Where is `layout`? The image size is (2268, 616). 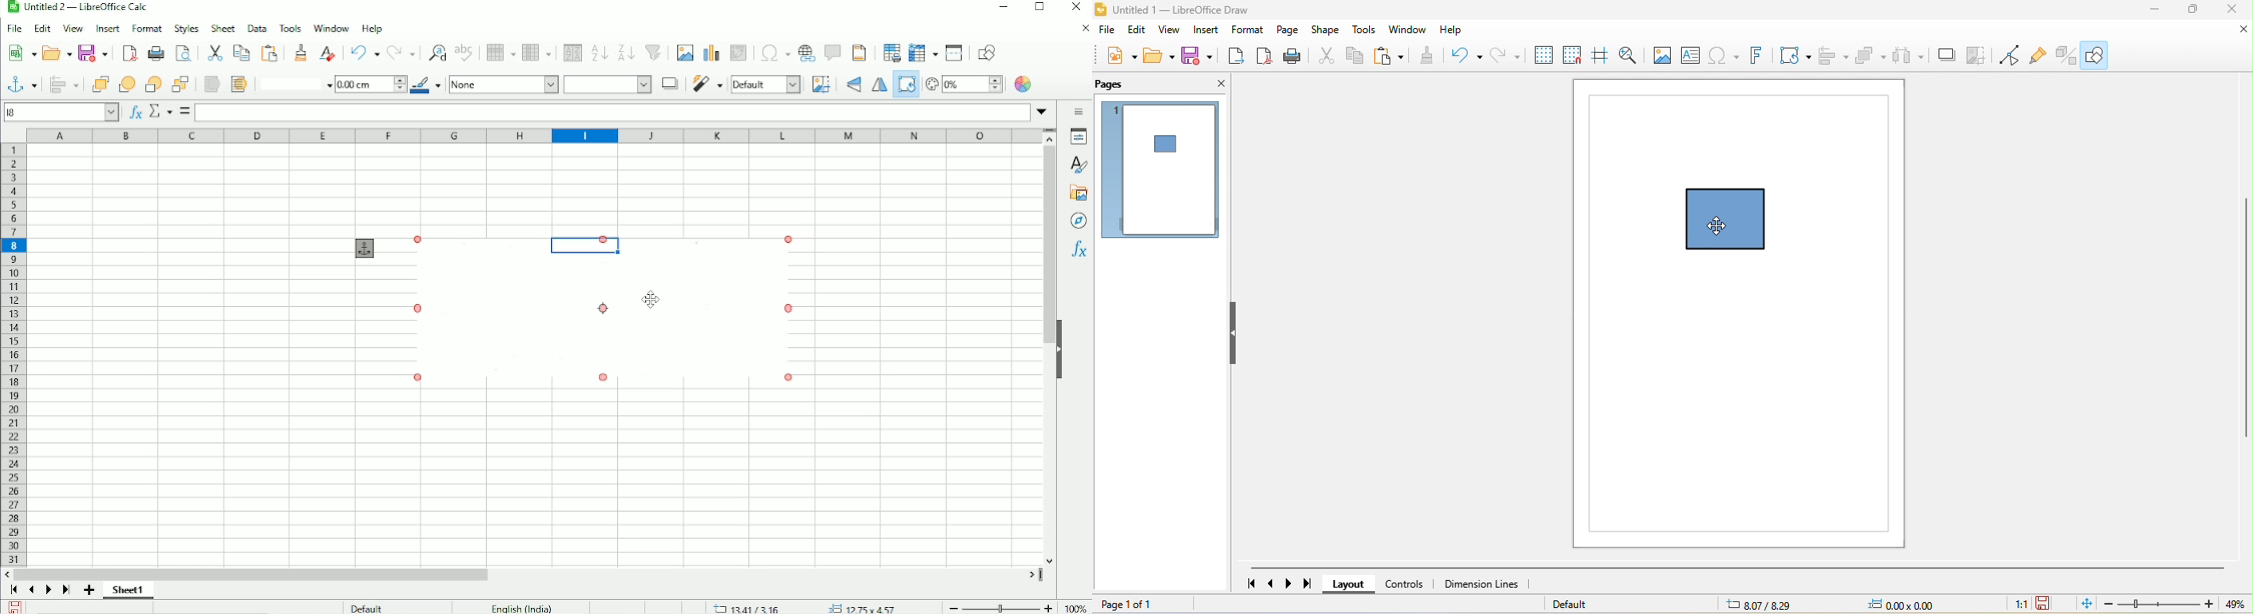 layout is located at coordinates (1353, 583).